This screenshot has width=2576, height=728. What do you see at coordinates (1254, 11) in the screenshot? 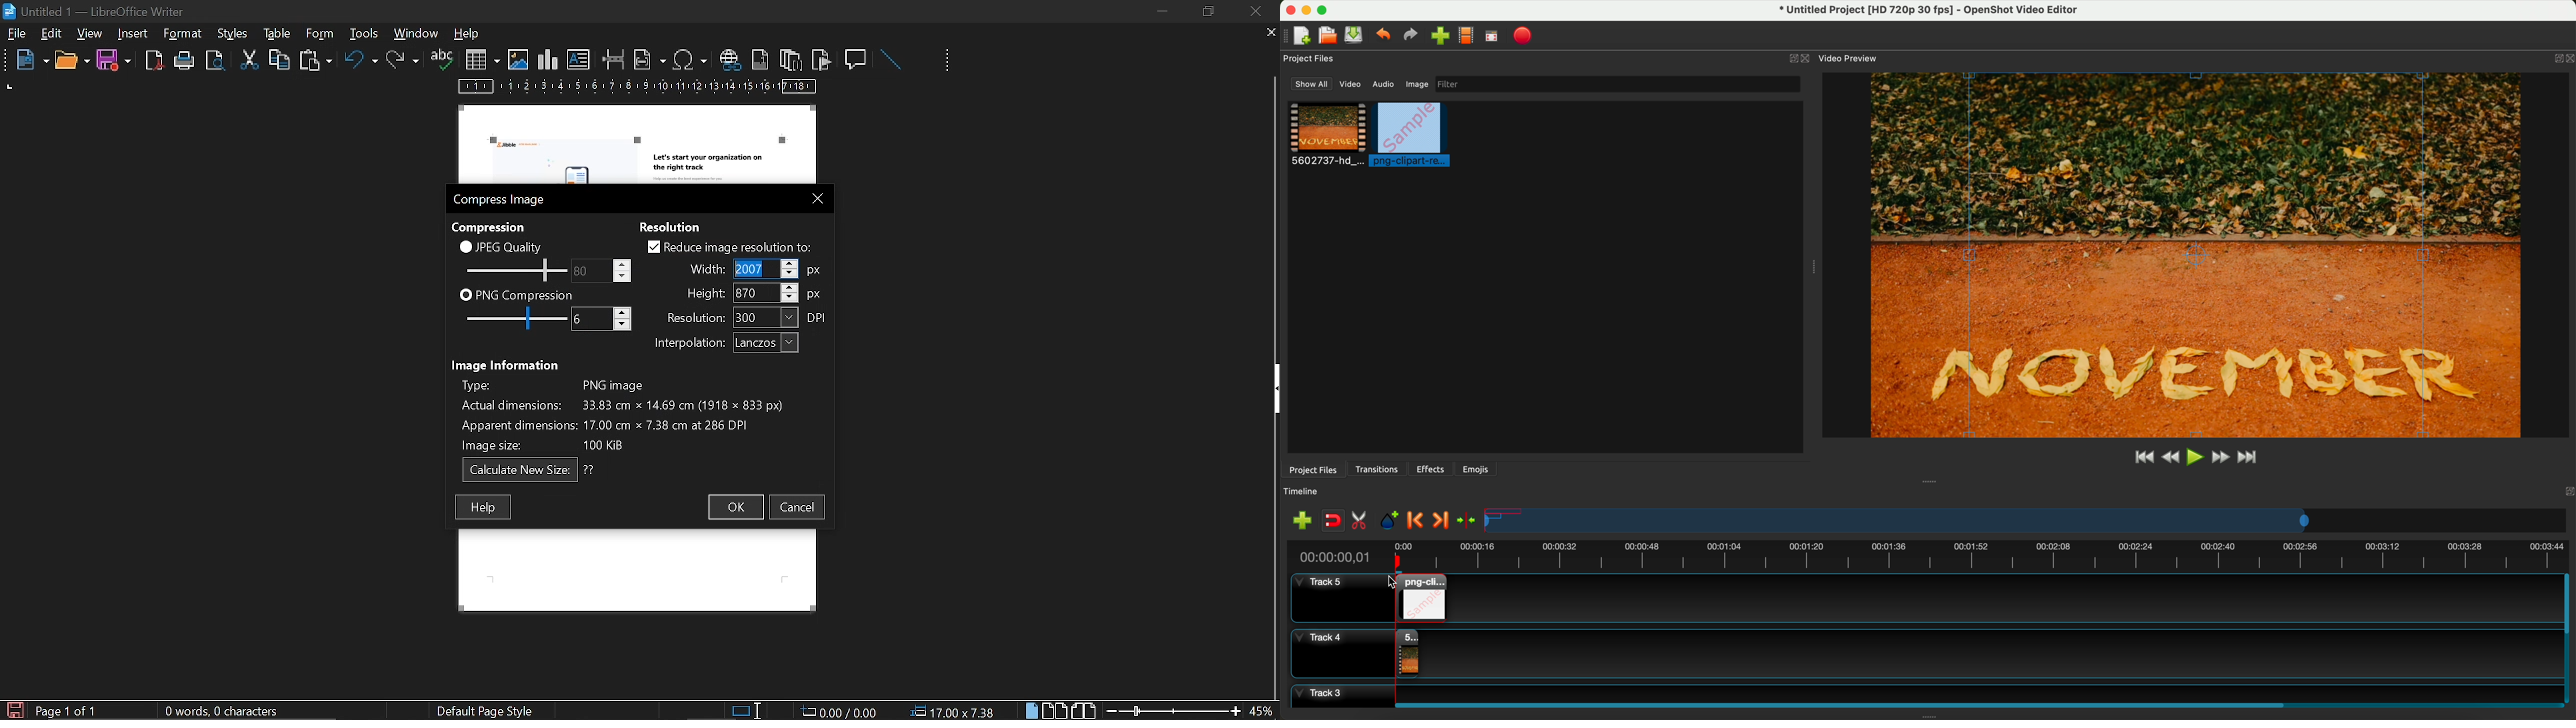
I see `close` at bounding box center [1254, 11].